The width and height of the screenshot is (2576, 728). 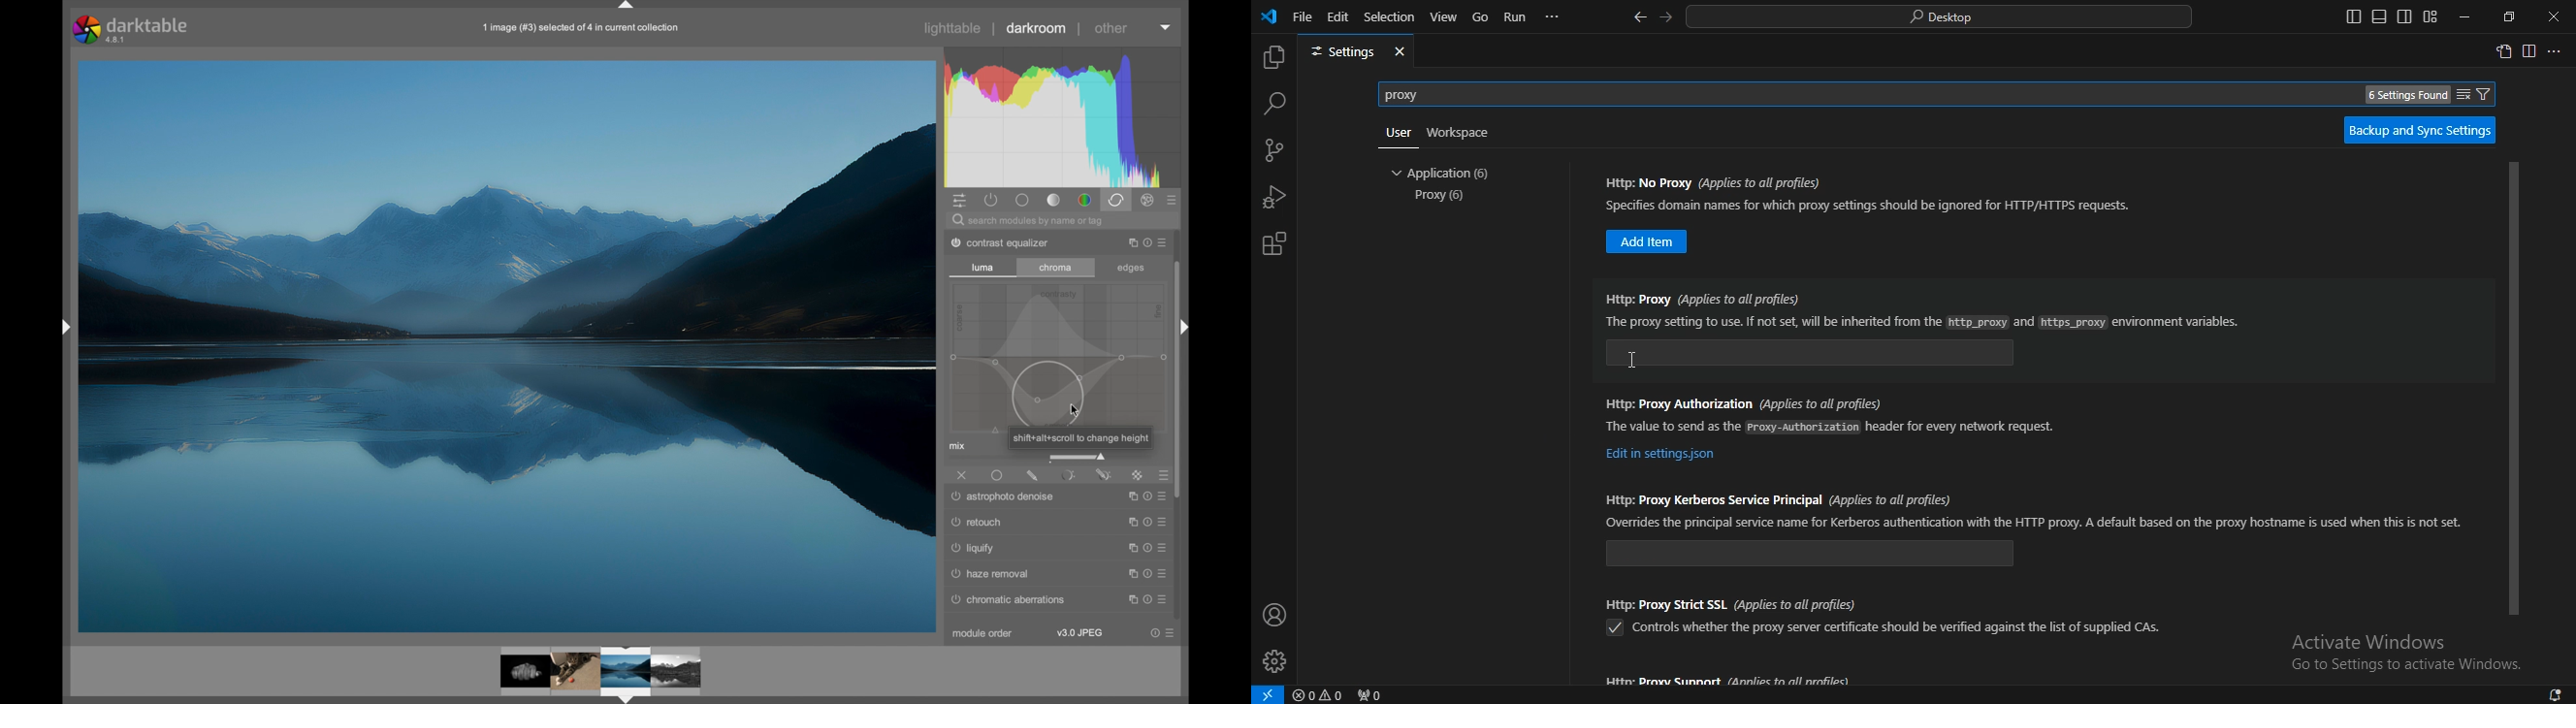 I want to click on https: proxy kerberos service principal, so click(x=2035, y=523).